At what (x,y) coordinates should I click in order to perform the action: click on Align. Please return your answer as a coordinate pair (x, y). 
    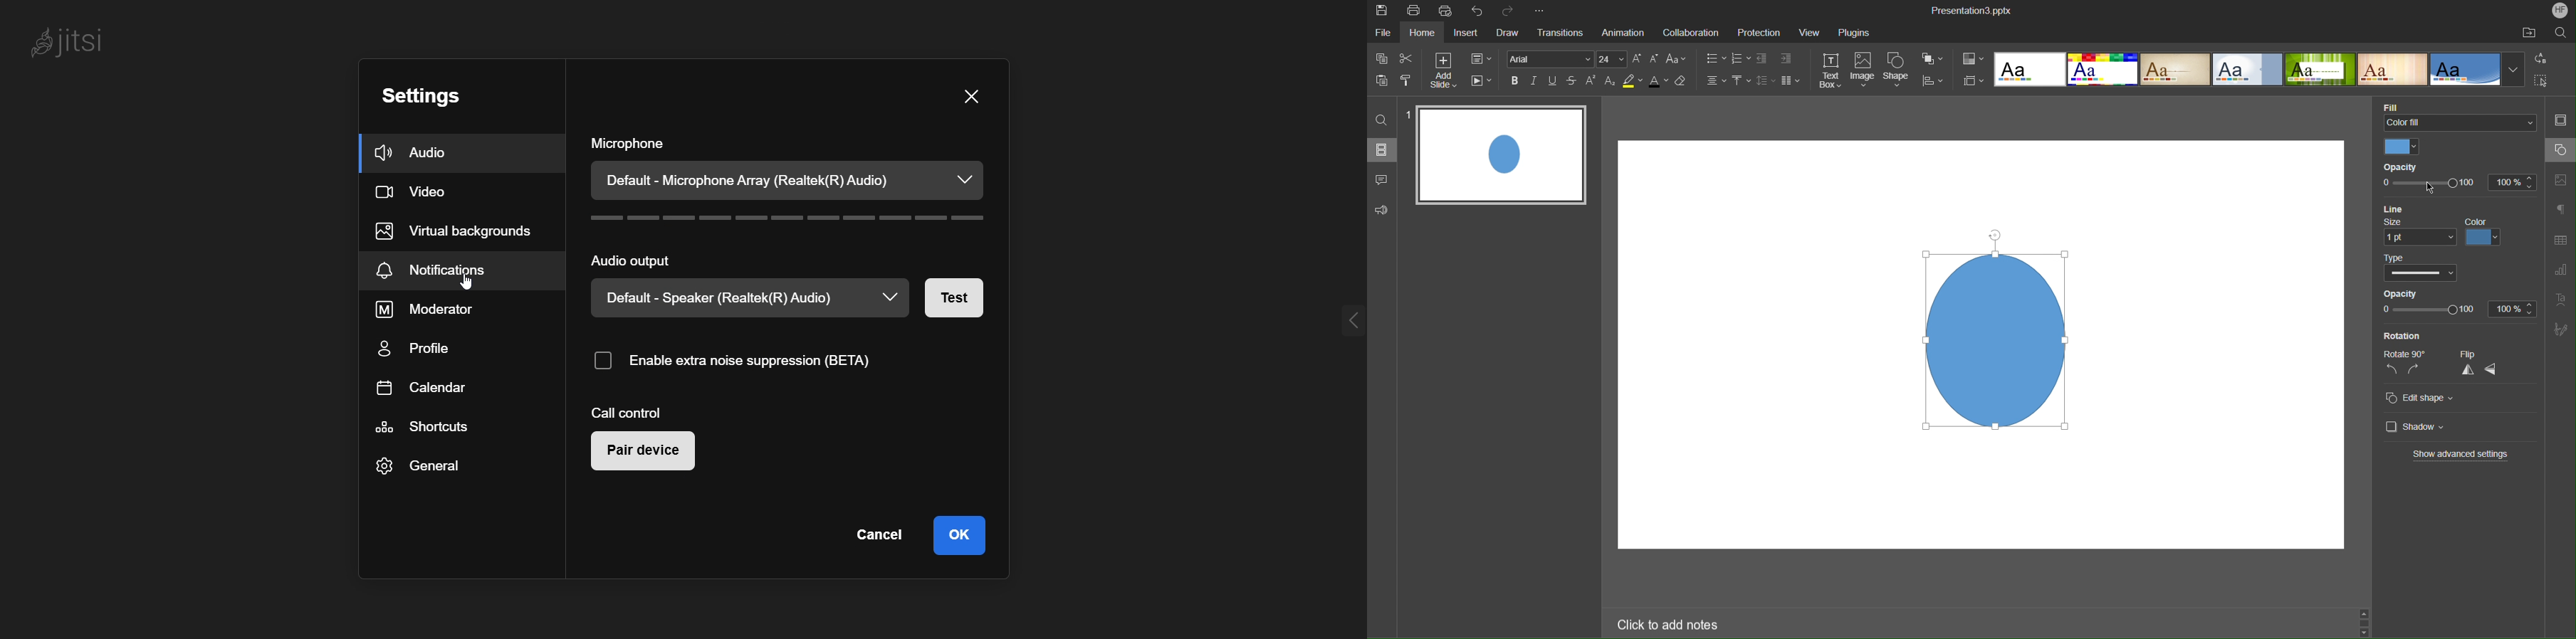
    Looking at the image, I should click on (1937, 81).